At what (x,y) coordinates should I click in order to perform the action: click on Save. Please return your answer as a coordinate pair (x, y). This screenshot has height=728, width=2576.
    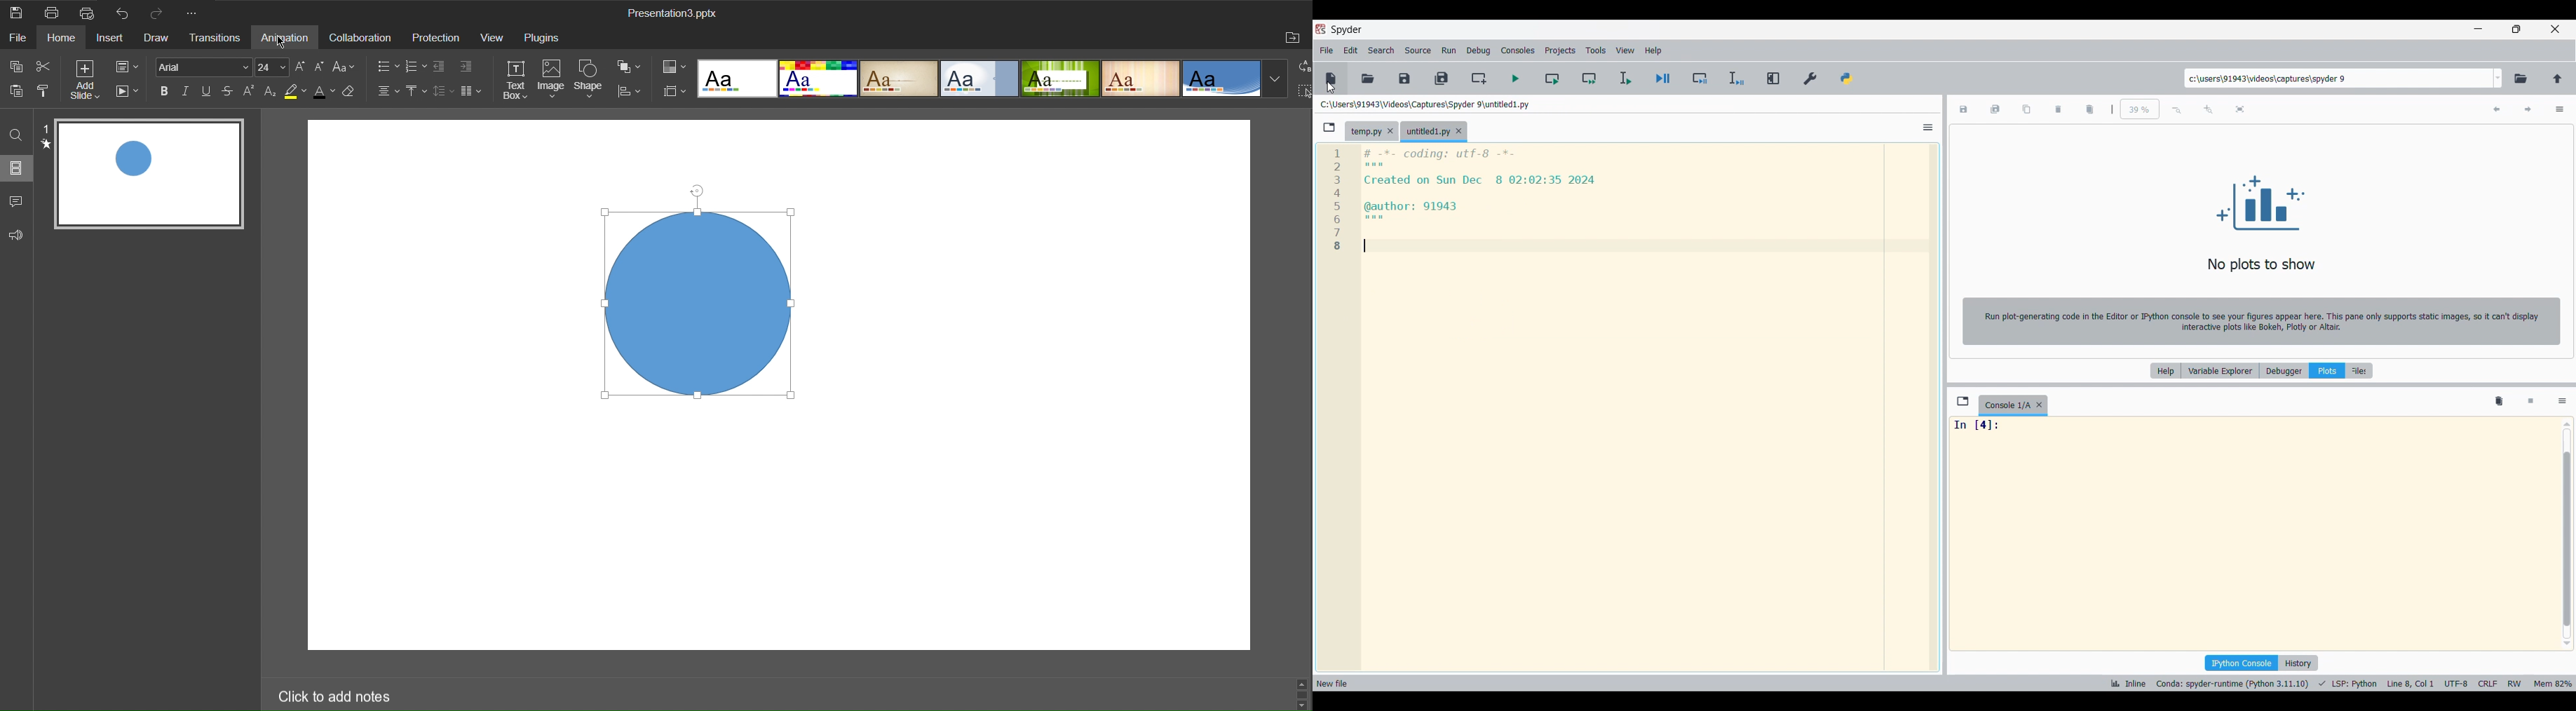
    Looking at the image, I should click on (18, 13).